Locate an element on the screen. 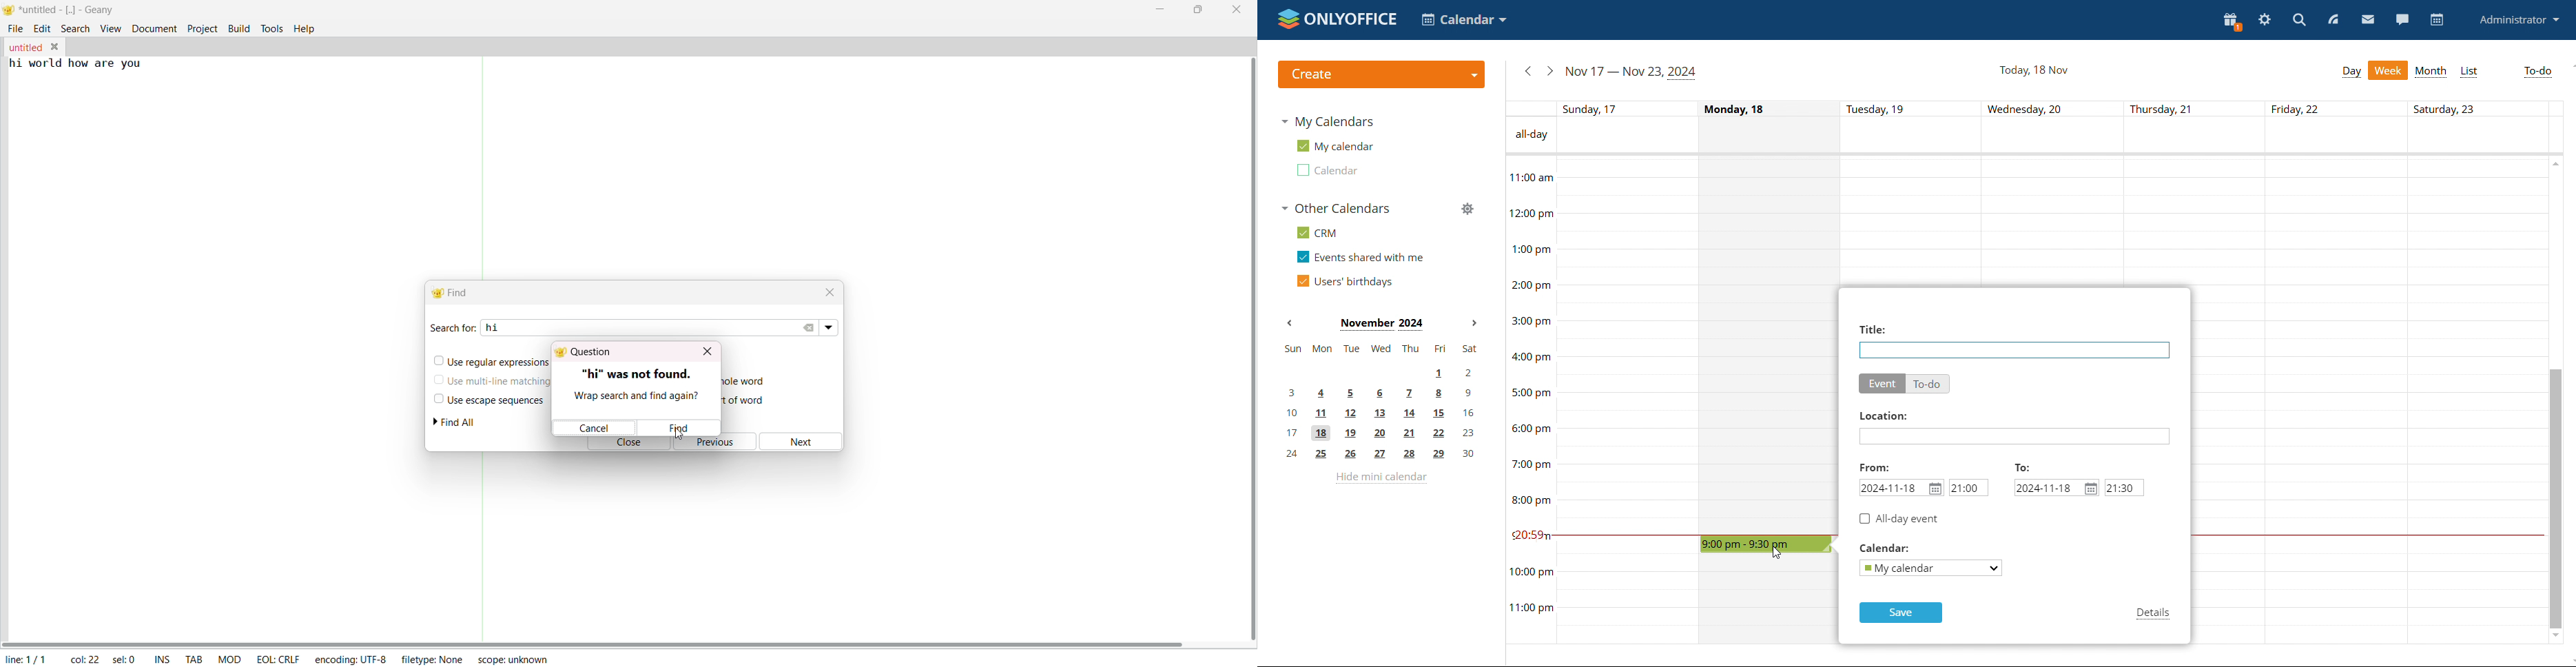 The height and width of the screenshot is (672, 2576). Wednesday is located at coordinates (2050, 220).